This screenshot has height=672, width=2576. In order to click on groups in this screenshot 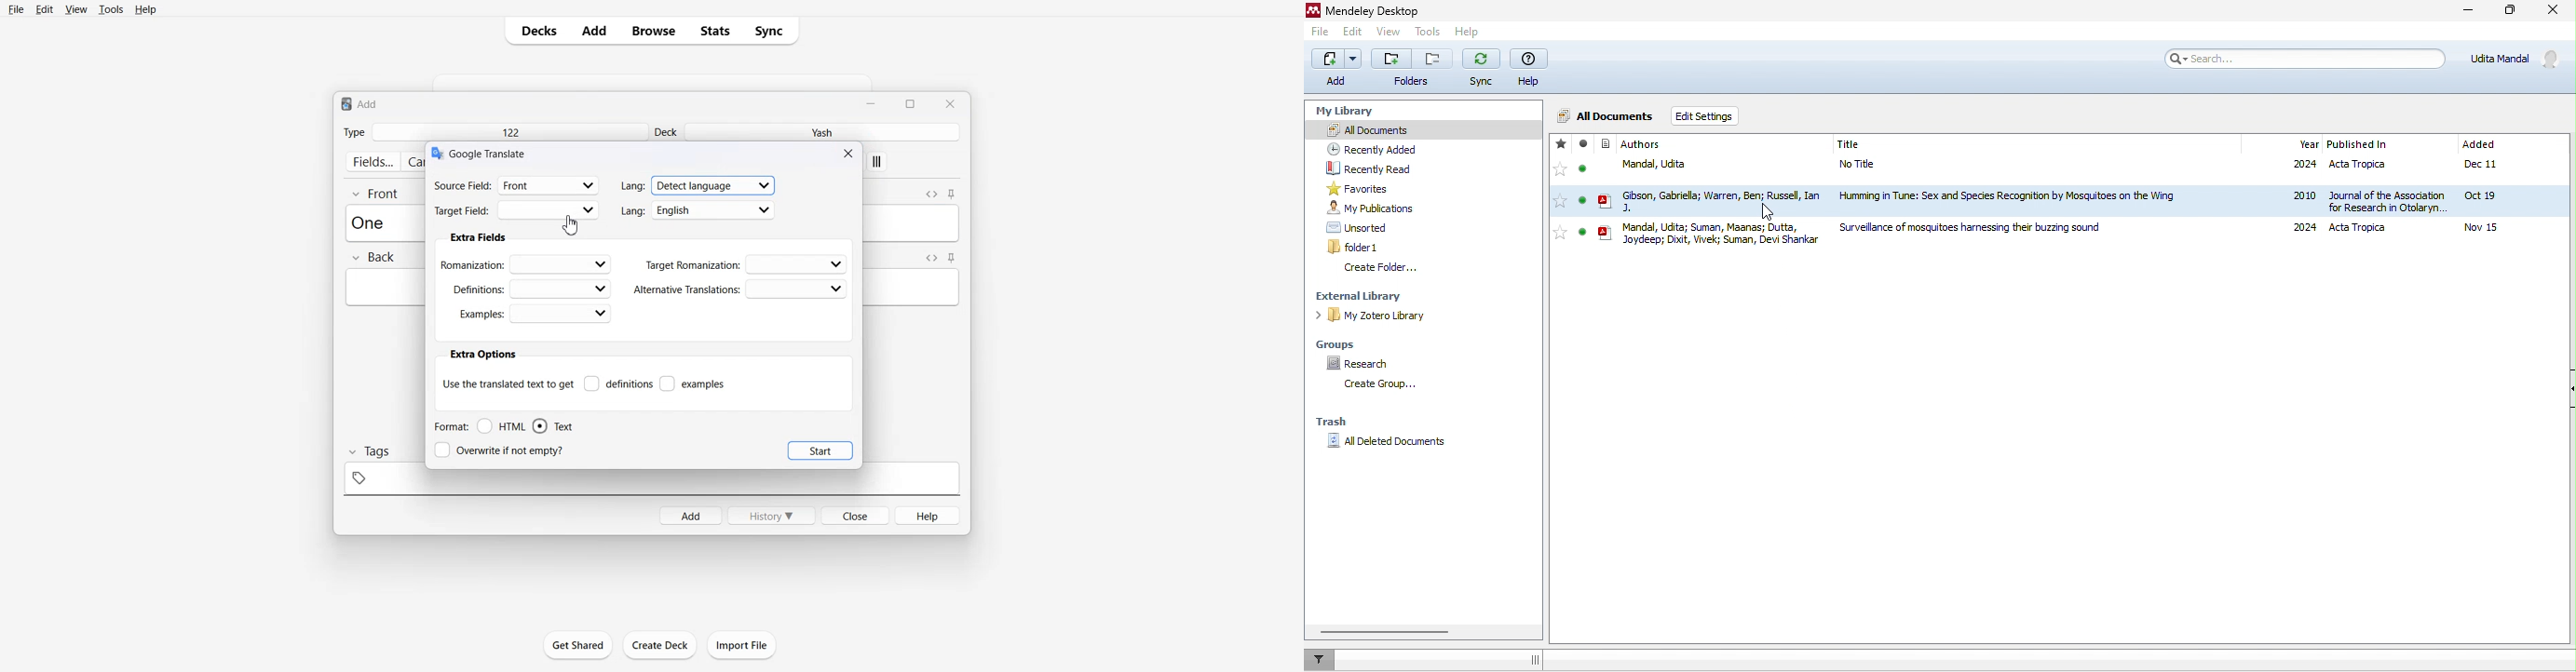, I will do `click(1338, 343)`.